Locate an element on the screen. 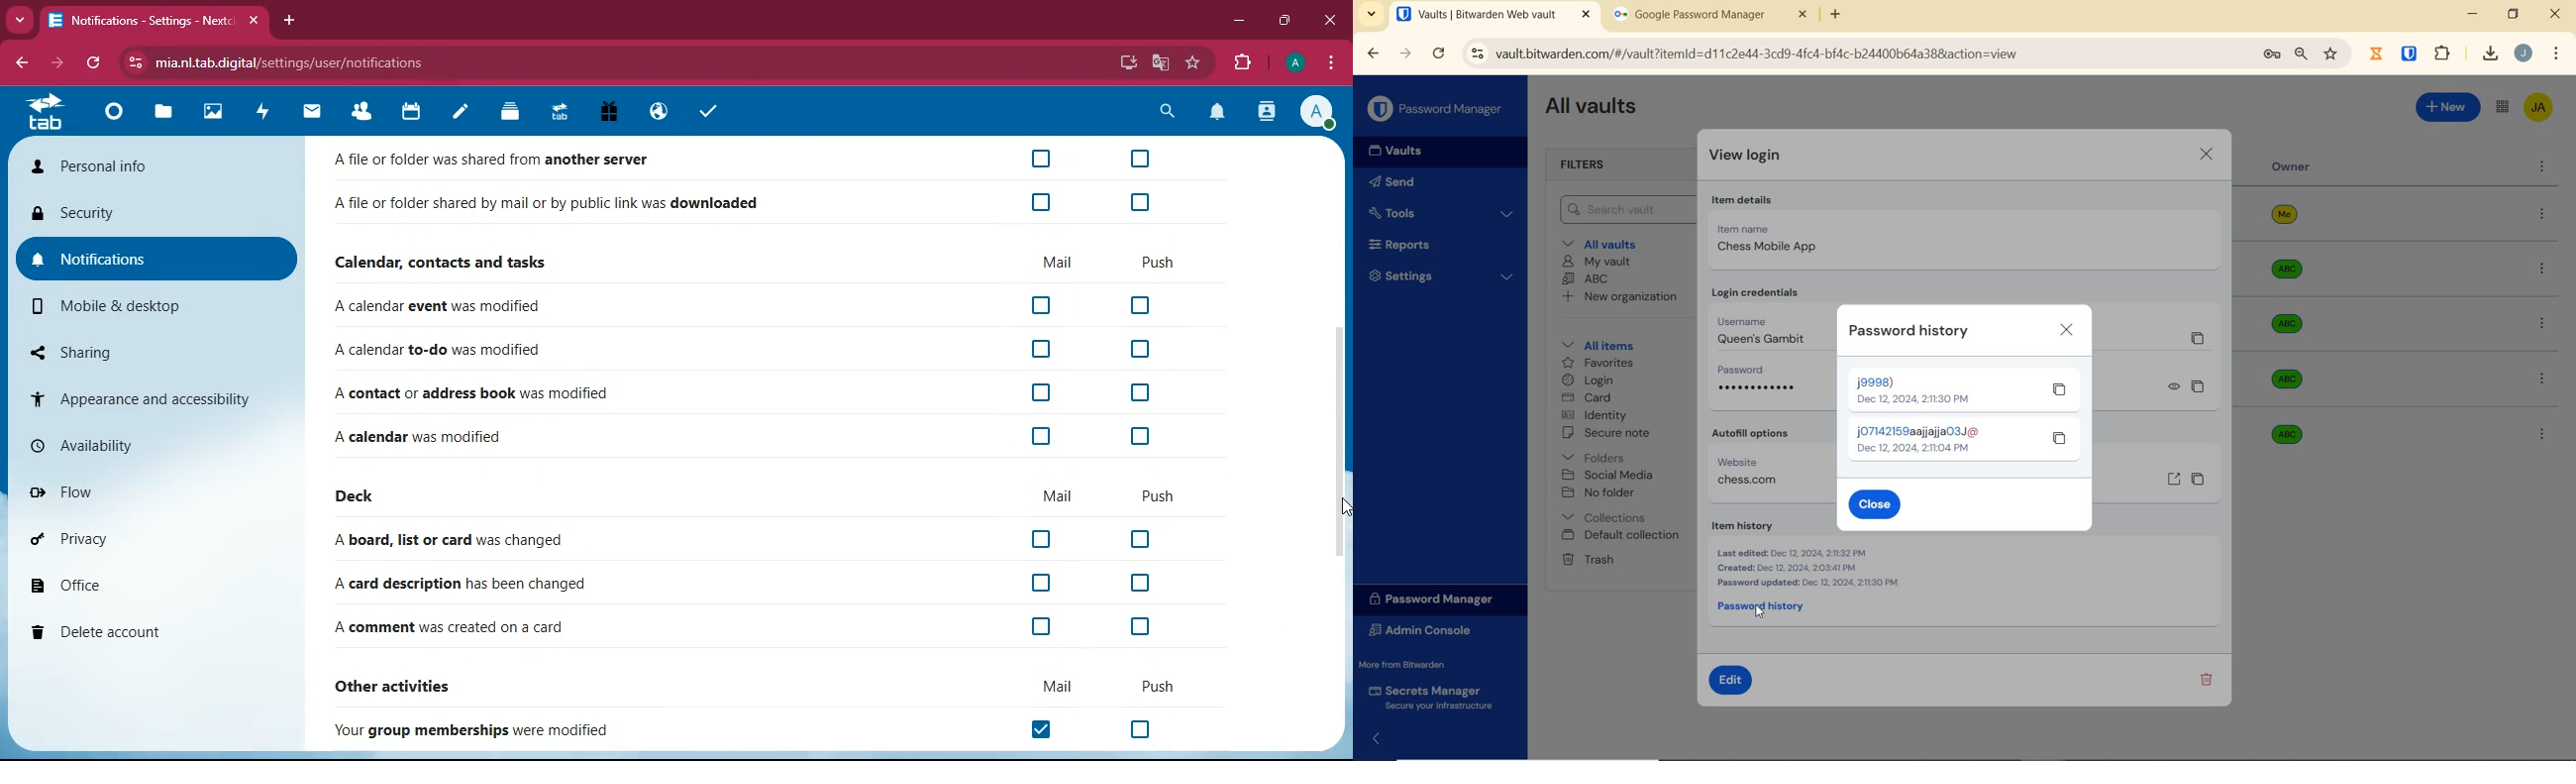 The width and height of the screenshot is (2576, 784). push is located at coordinates (1160, 262).